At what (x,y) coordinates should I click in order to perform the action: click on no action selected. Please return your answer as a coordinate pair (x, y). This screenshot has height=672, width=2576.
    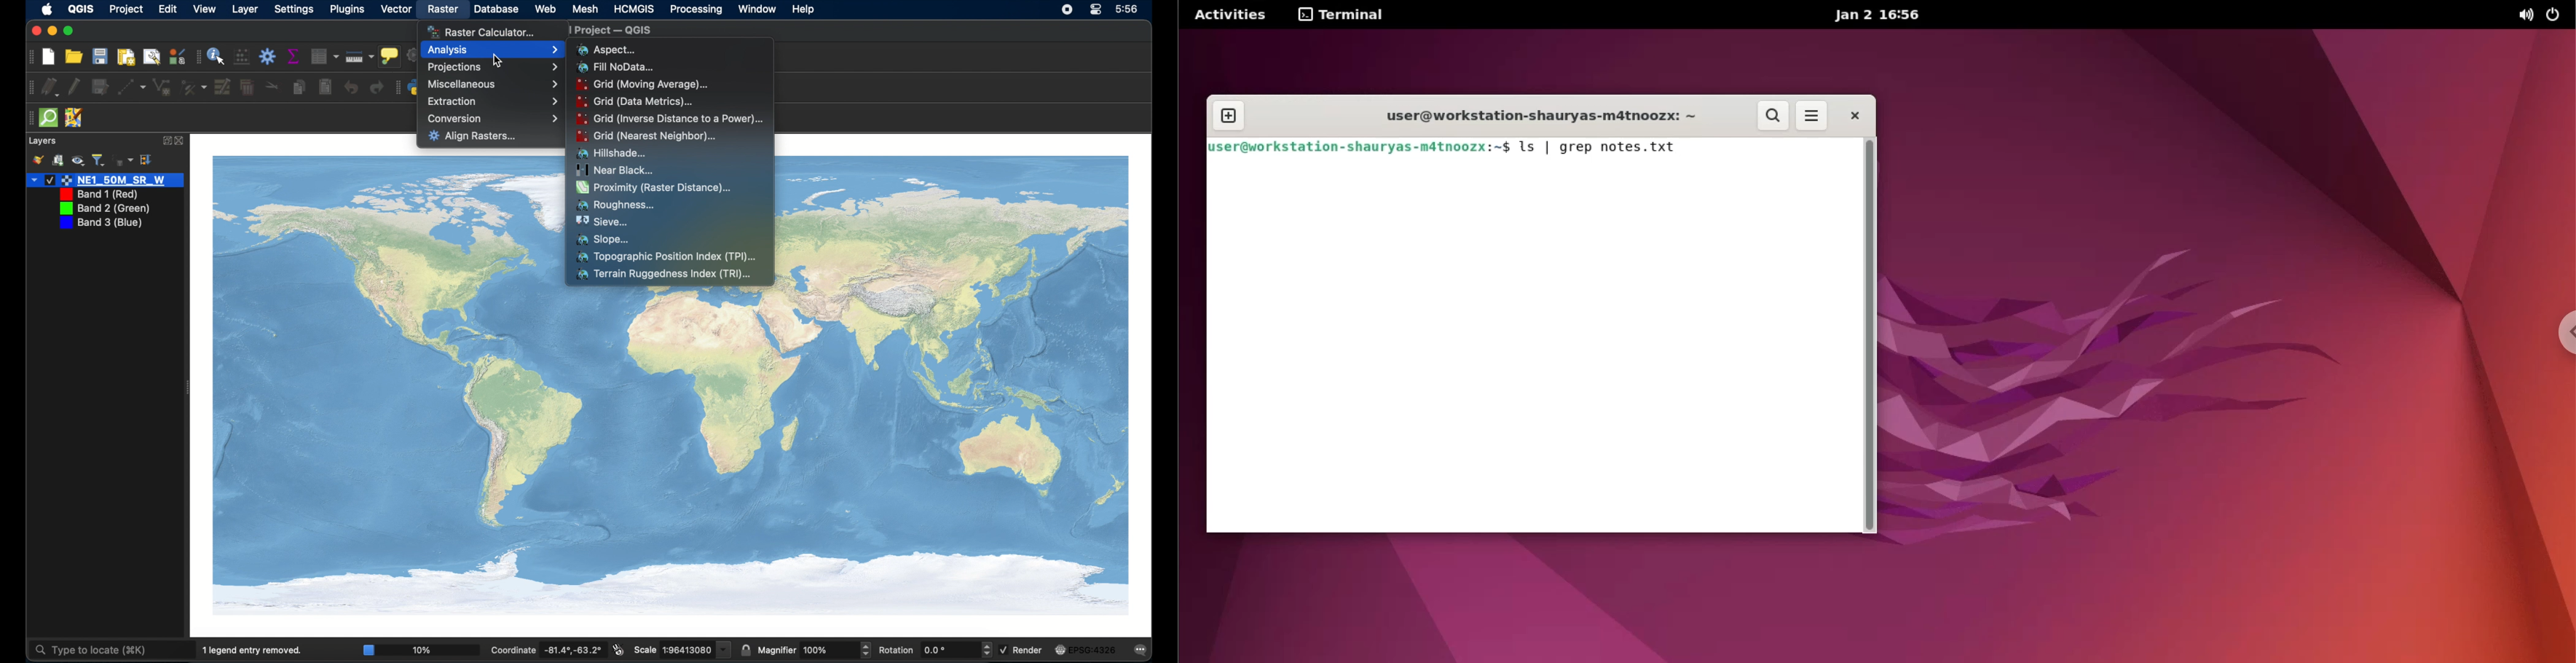
    Looking at the image, I should click on (409, 56).